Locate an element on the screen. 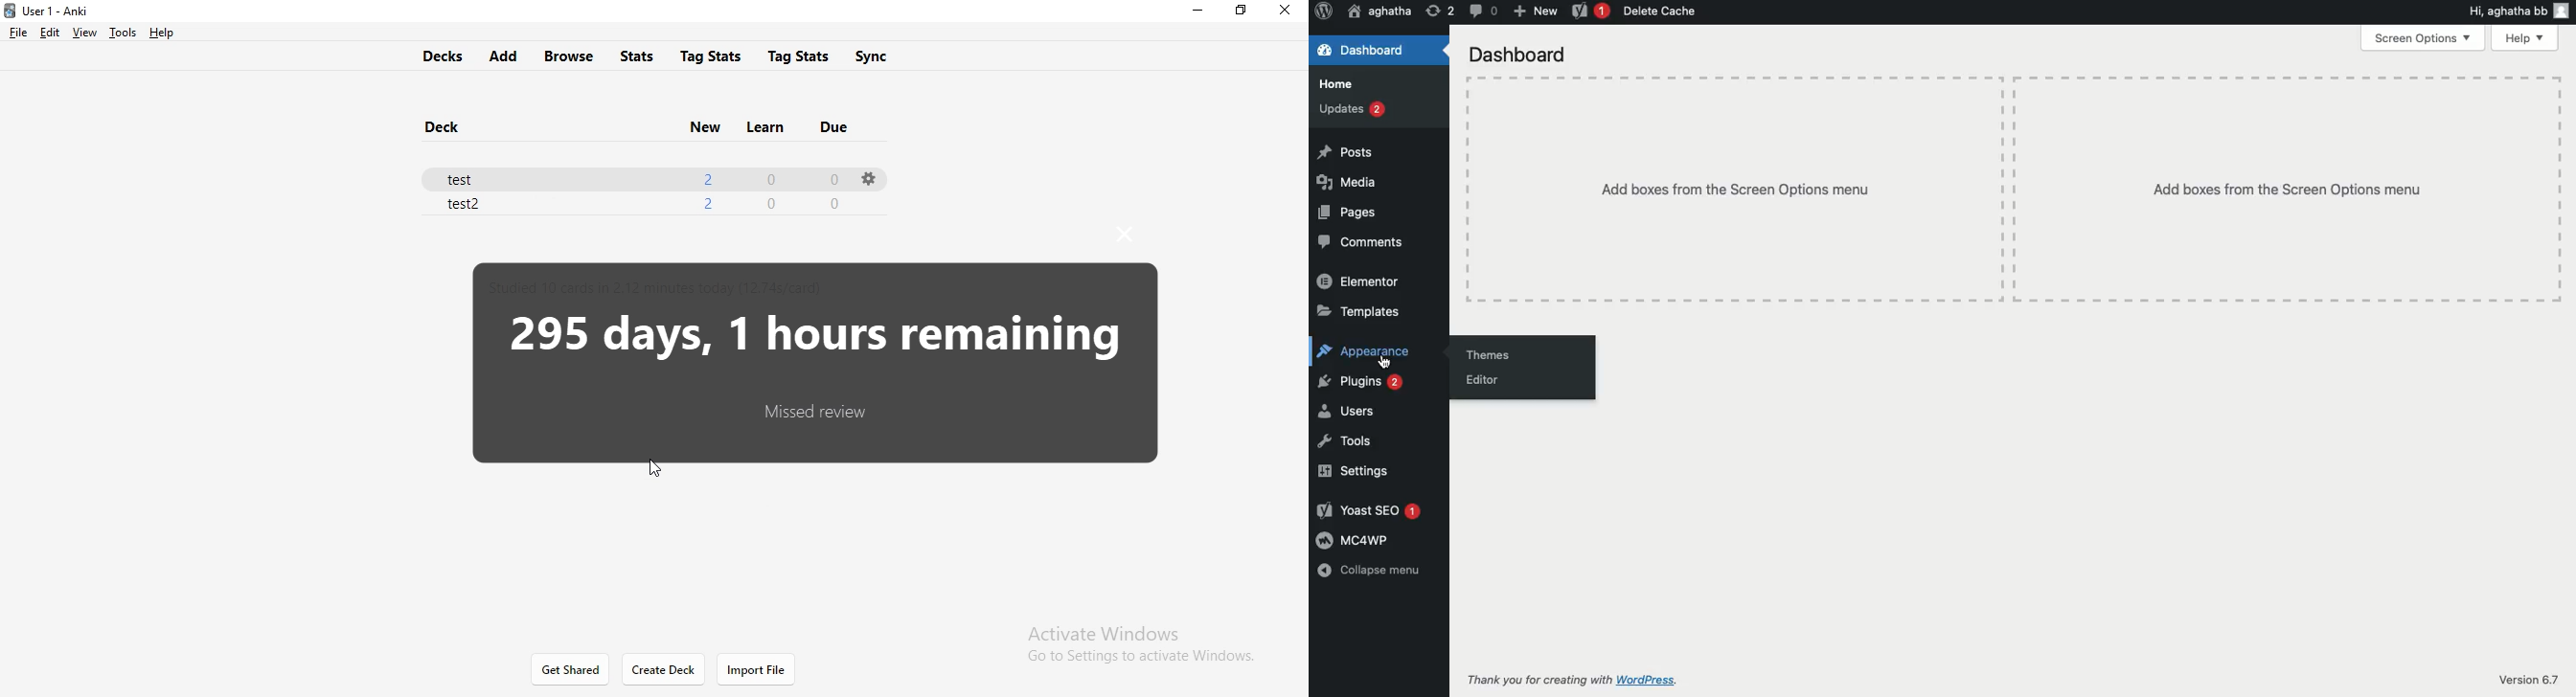  Delete cache is located at coordinates (1662, 12).